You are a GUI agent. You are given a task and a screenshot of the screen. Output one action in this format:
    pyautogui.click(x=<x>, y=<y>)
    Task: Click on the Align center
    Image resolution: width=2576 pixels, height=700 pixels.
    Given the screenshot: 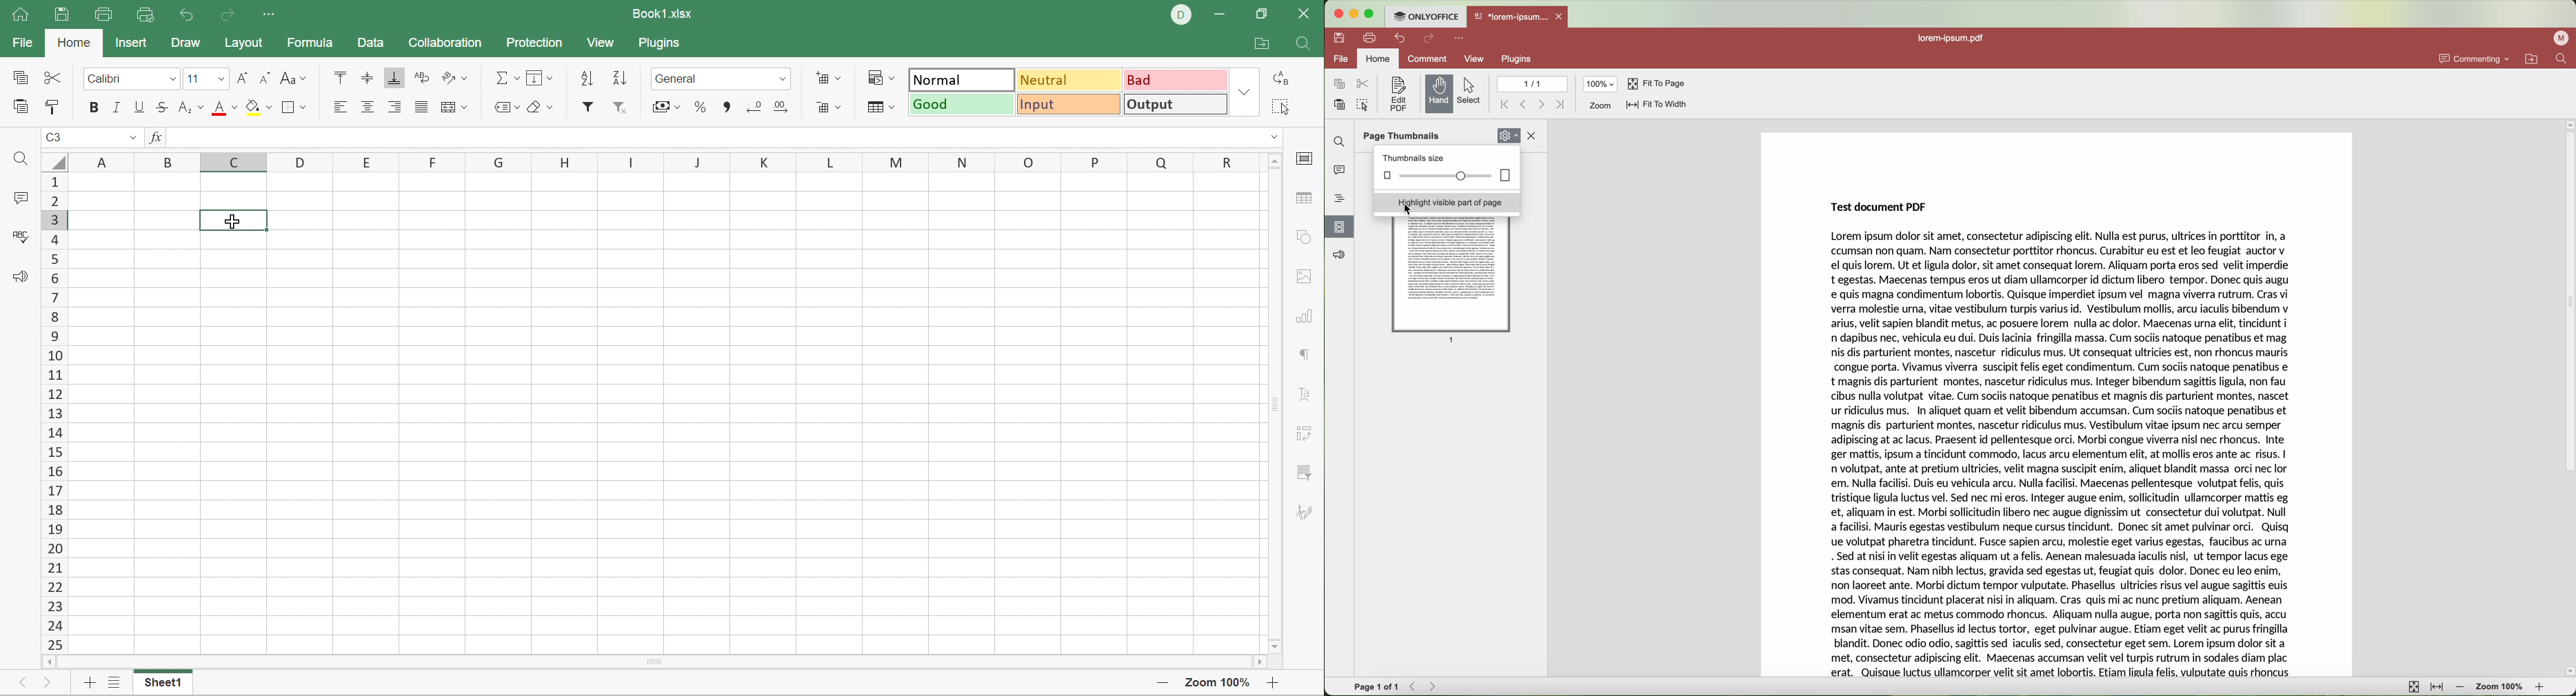 What is the action you would take?
    pyautogui.click(x=369, y=107)
    